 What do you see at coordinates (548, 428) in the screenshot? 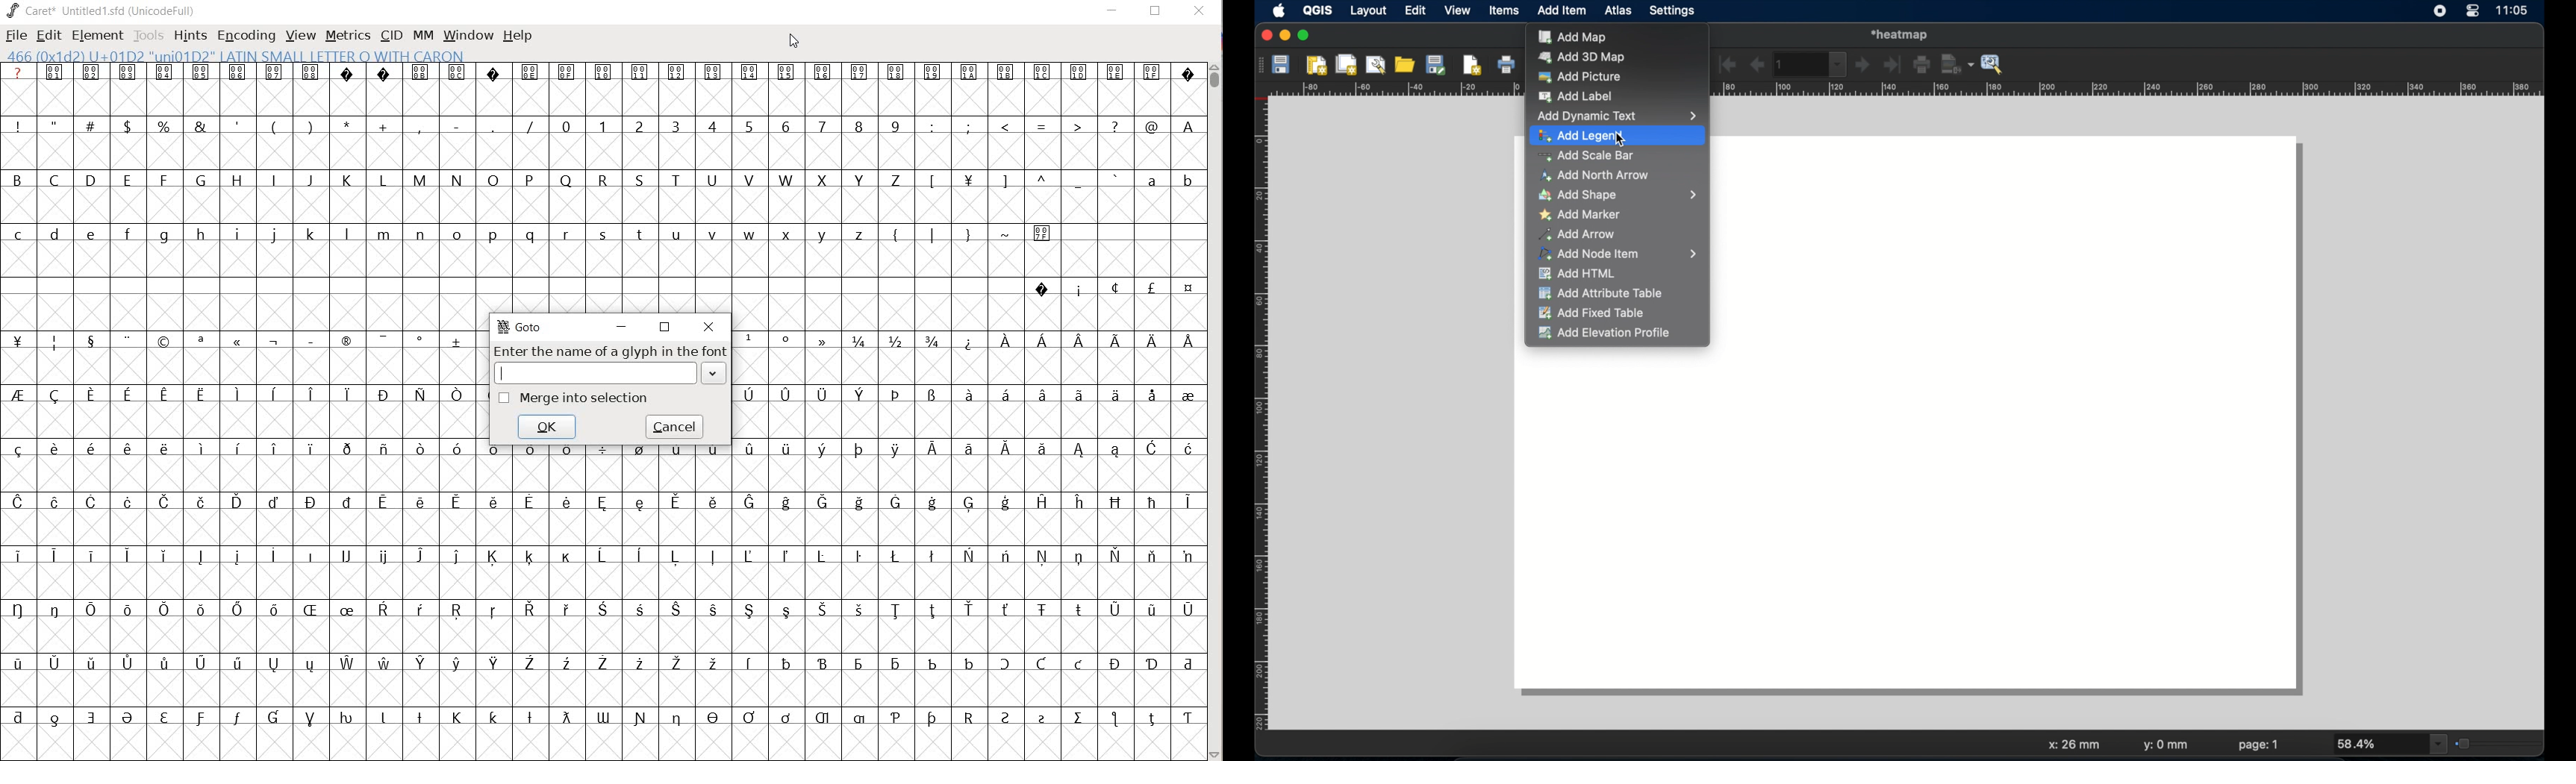
I see `ok` at bounding box center [548, 428].